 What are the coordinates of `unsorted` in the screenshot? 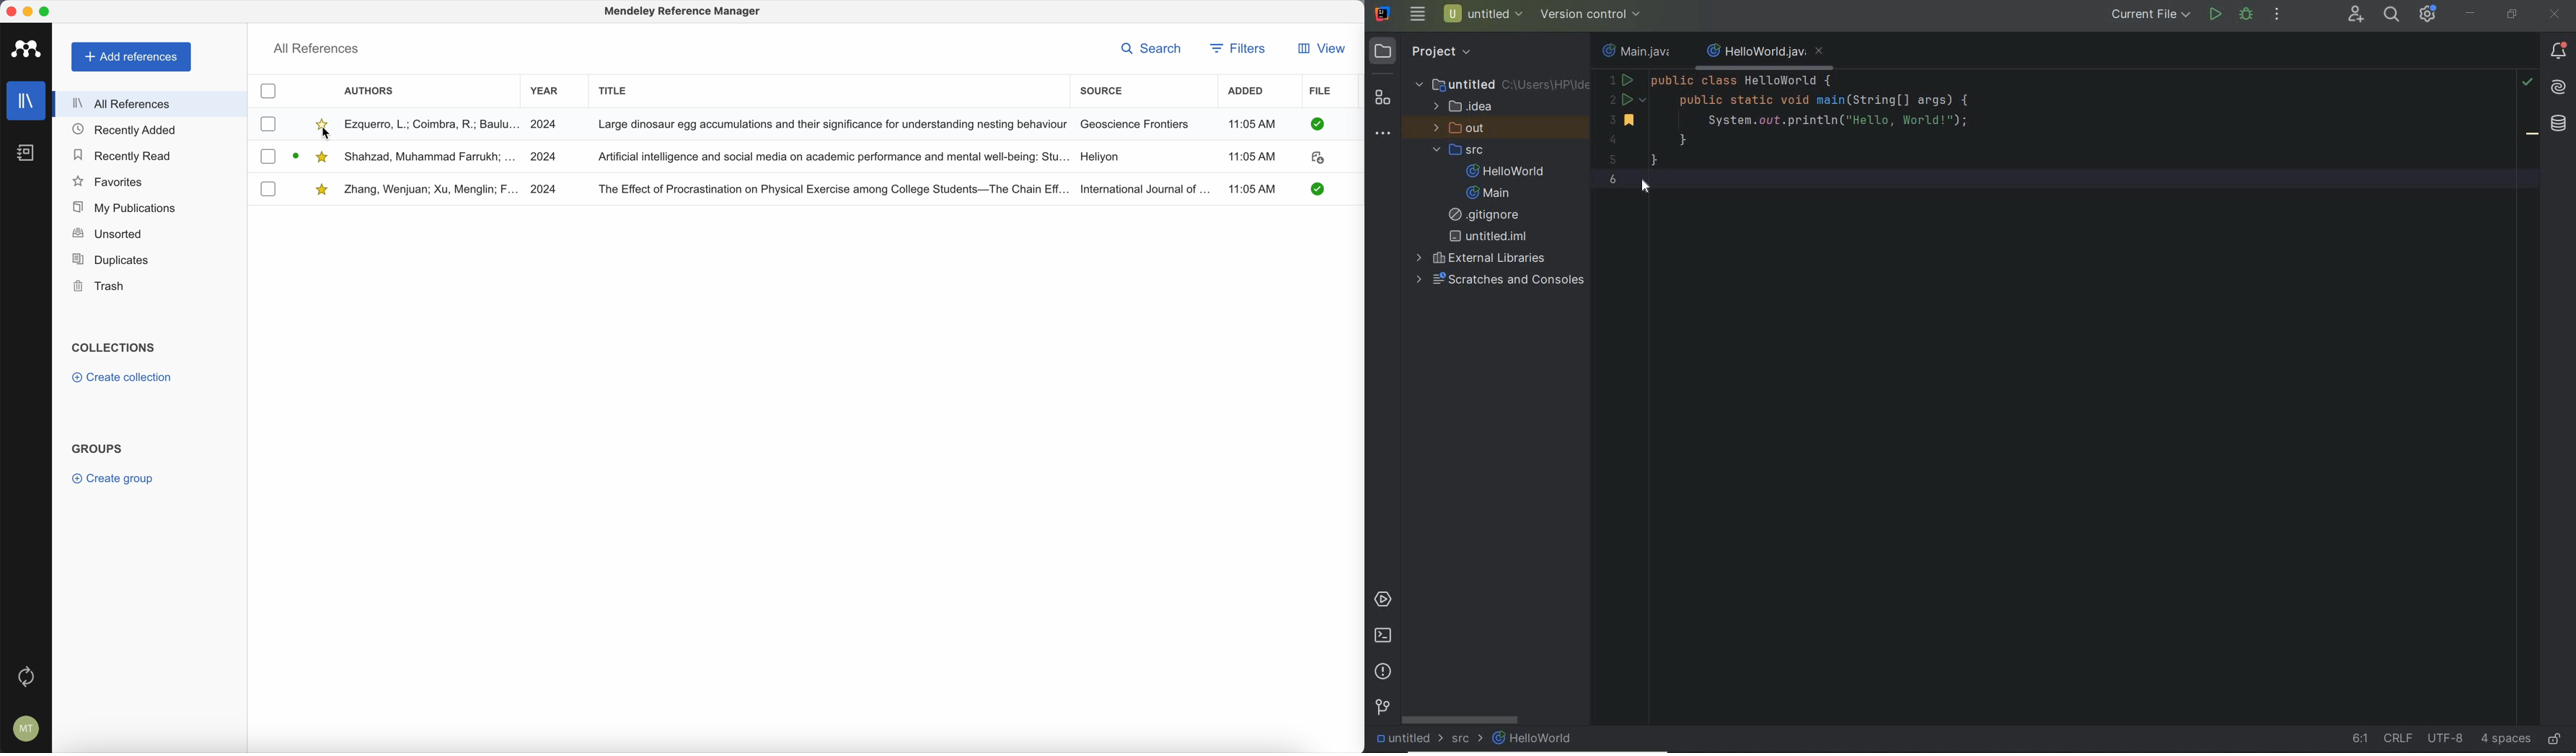 It's located at (107, 234).